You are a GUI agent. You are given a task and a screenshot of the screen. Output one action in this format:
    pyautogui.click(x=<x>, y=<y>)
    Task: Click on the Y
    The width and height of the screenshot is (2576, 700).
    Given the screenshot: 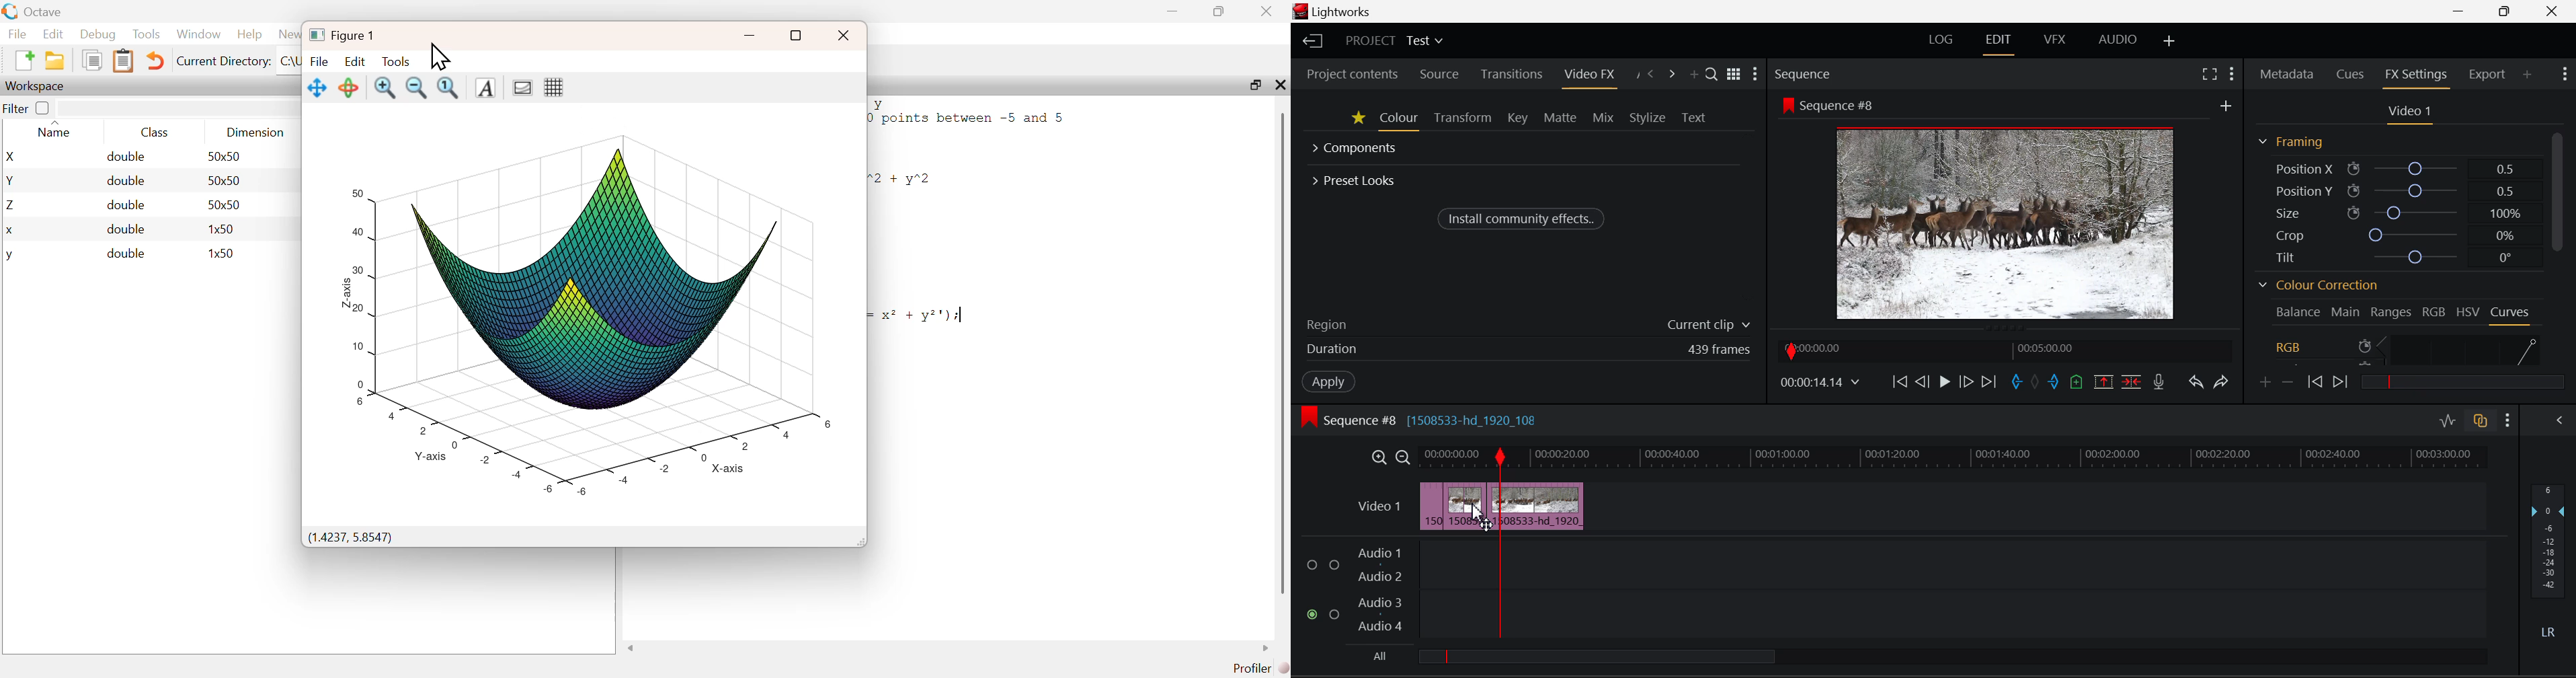 What is the action you would take?
    pyautogui.click(x=11, y=180)
    